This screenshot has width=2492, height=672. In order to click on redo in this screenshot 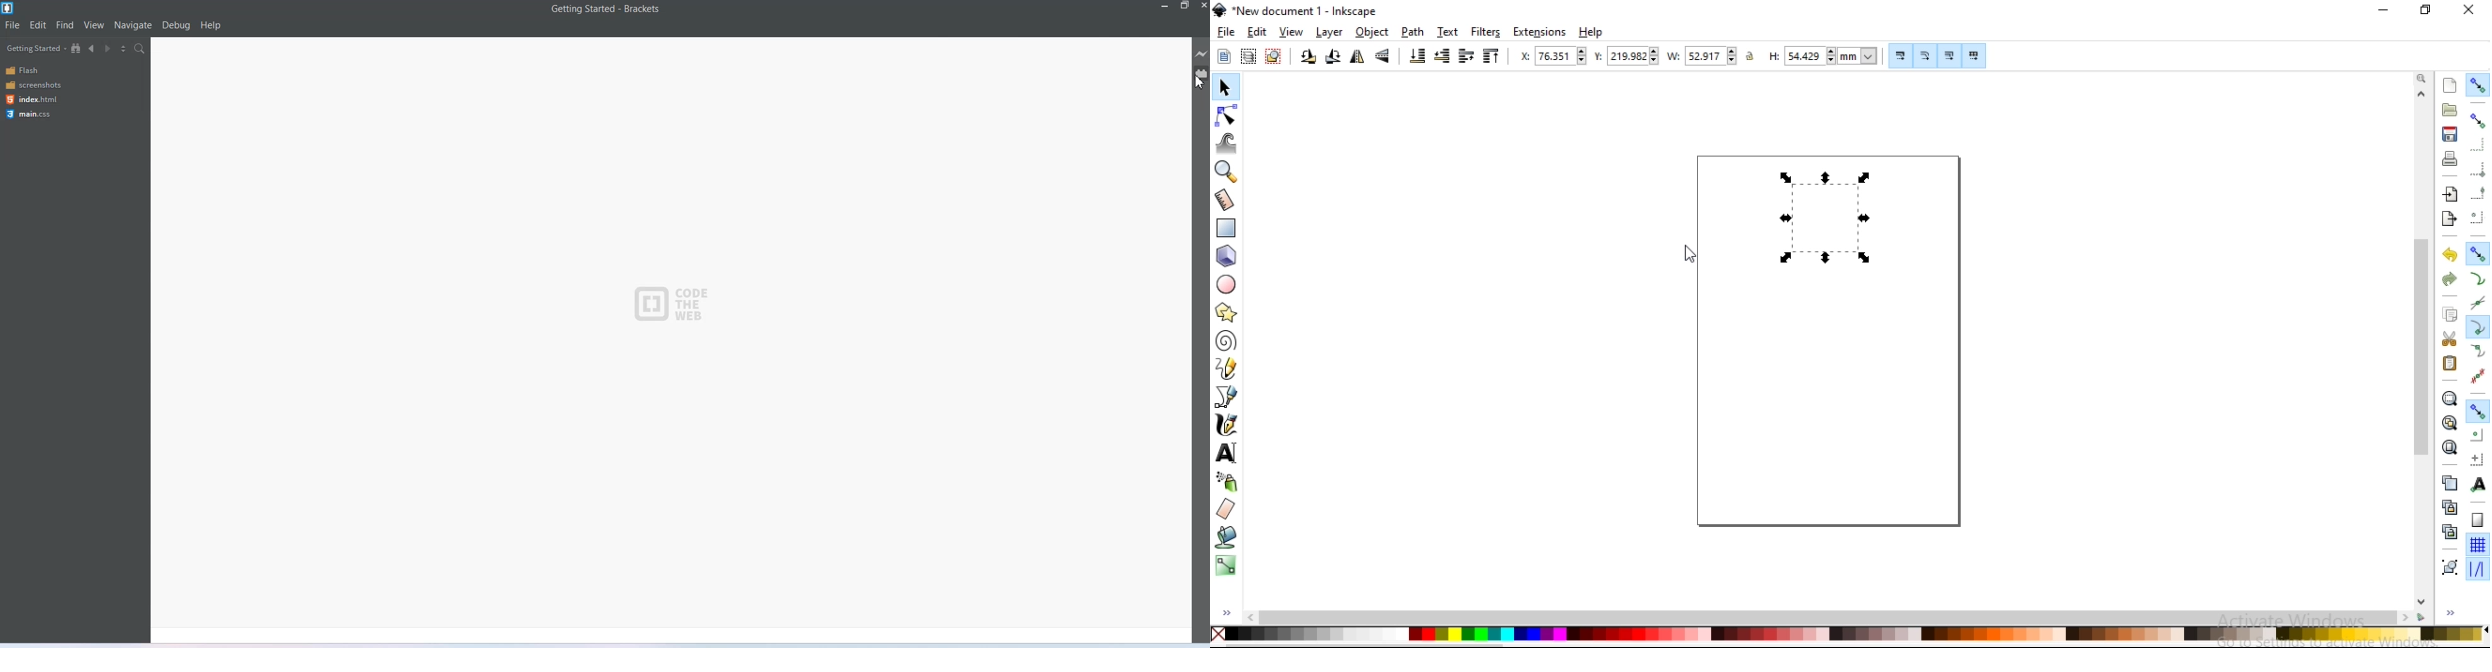, I will do `click(2447, 279)`.